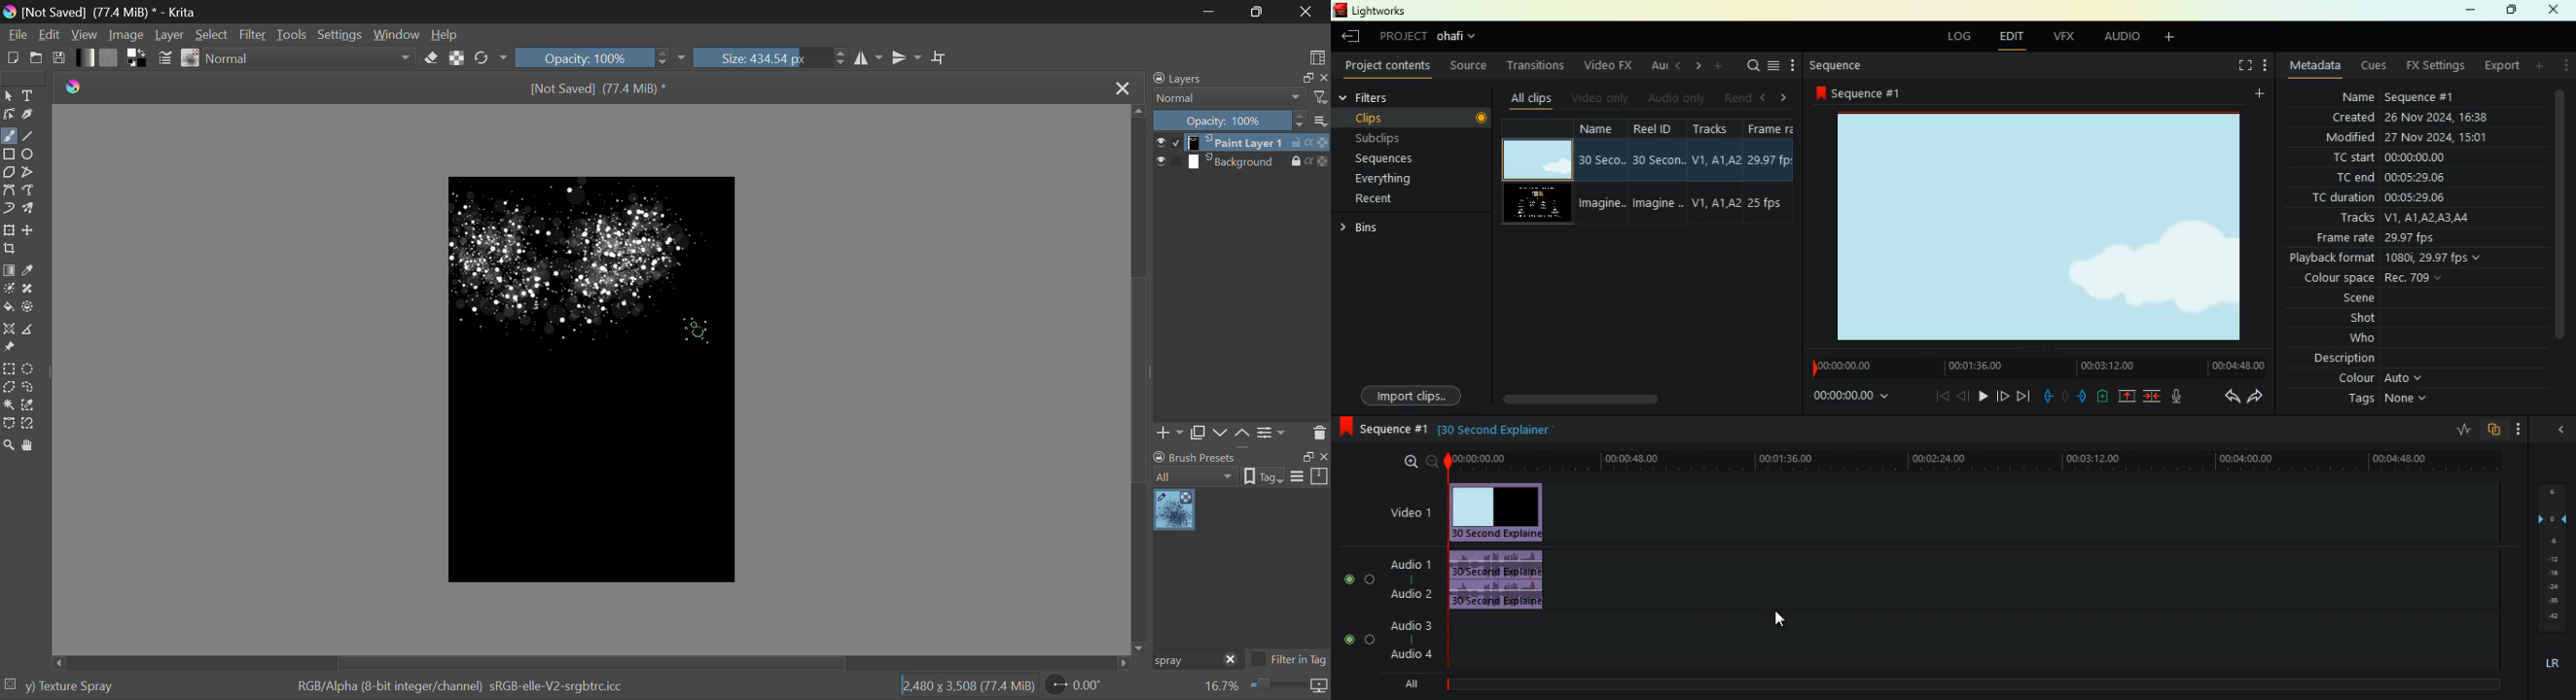 The height and width of the screenshot is (700, 2576). I want to click on Bezier Curve, so click(8, 189).